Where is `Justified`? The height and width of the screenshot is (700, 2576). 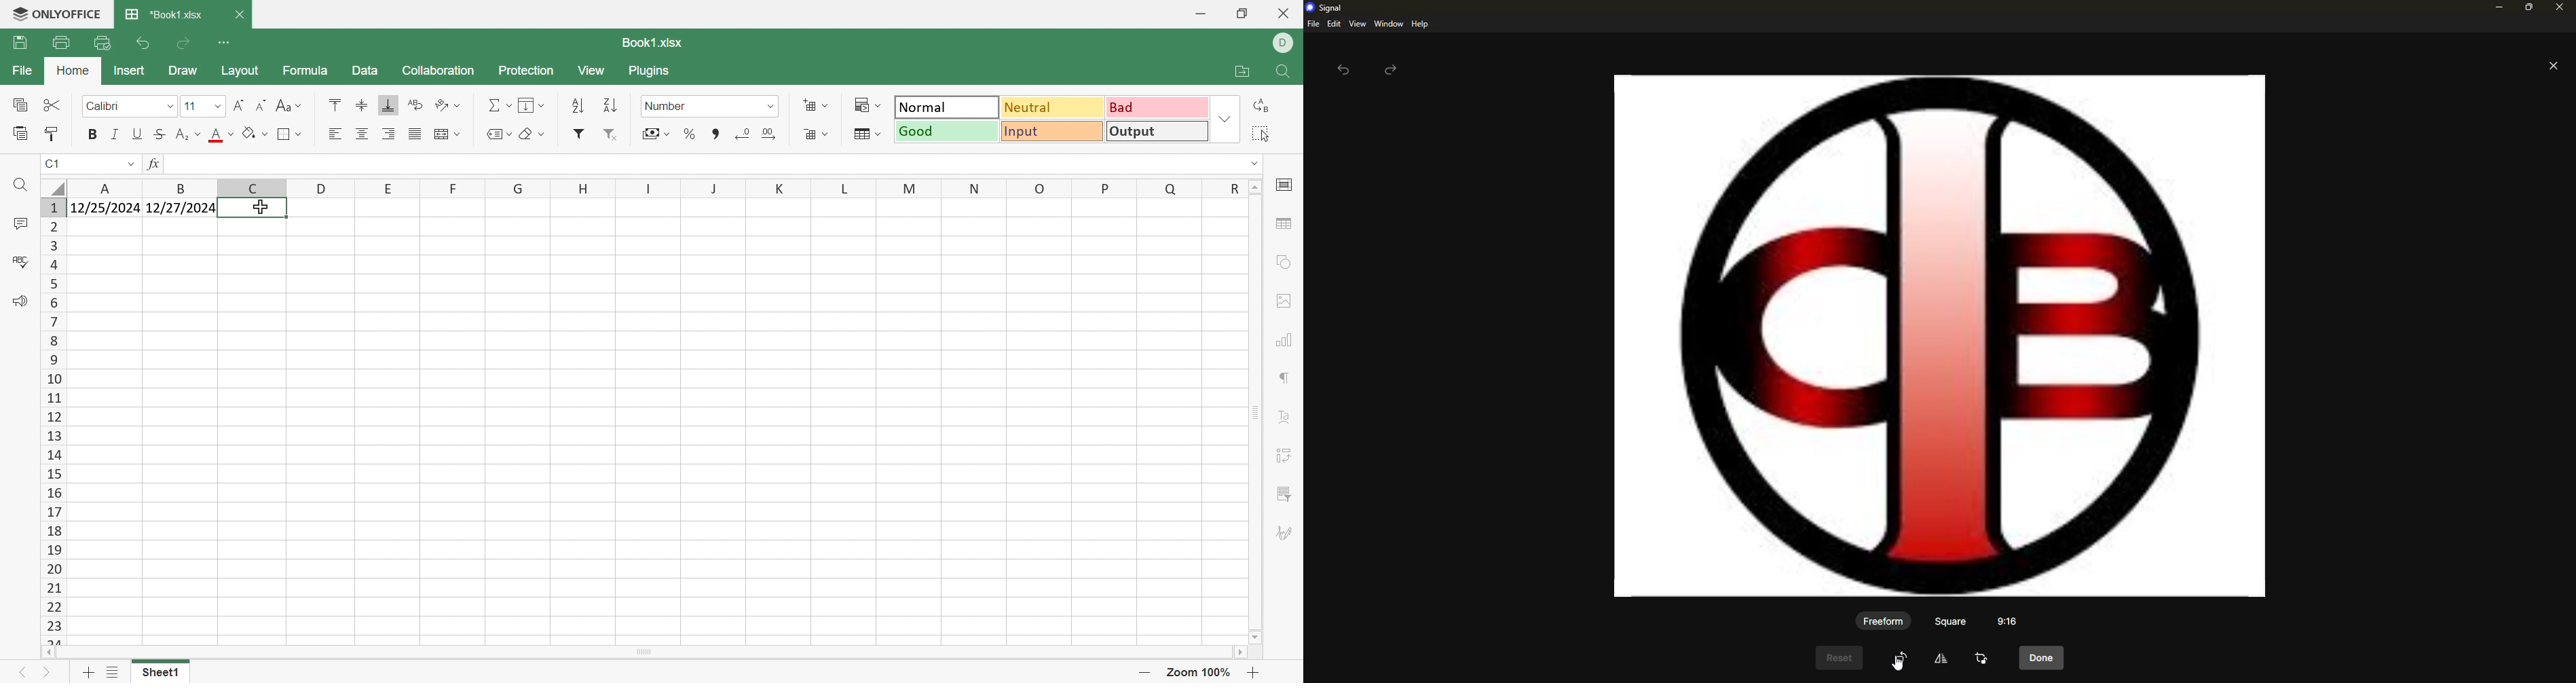
Justified is located at coordinates (414, 132).